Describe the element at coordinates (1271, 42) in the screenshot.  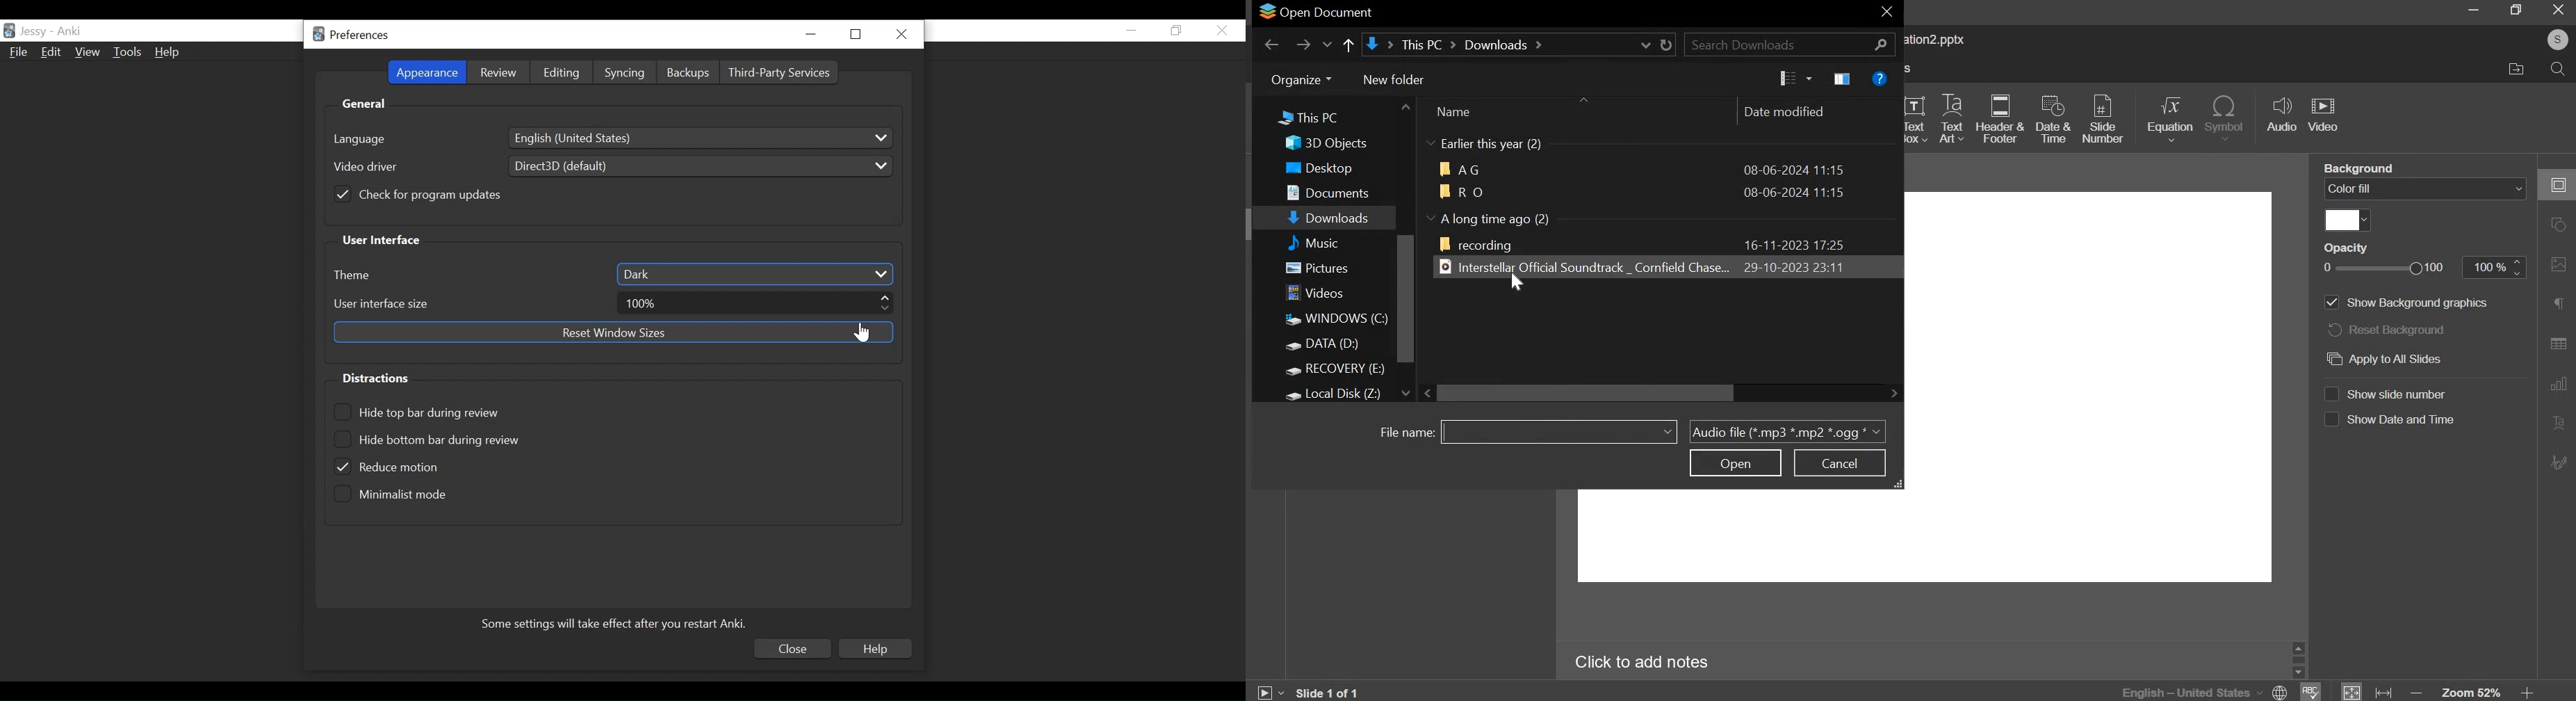
I see `go back` at that location.